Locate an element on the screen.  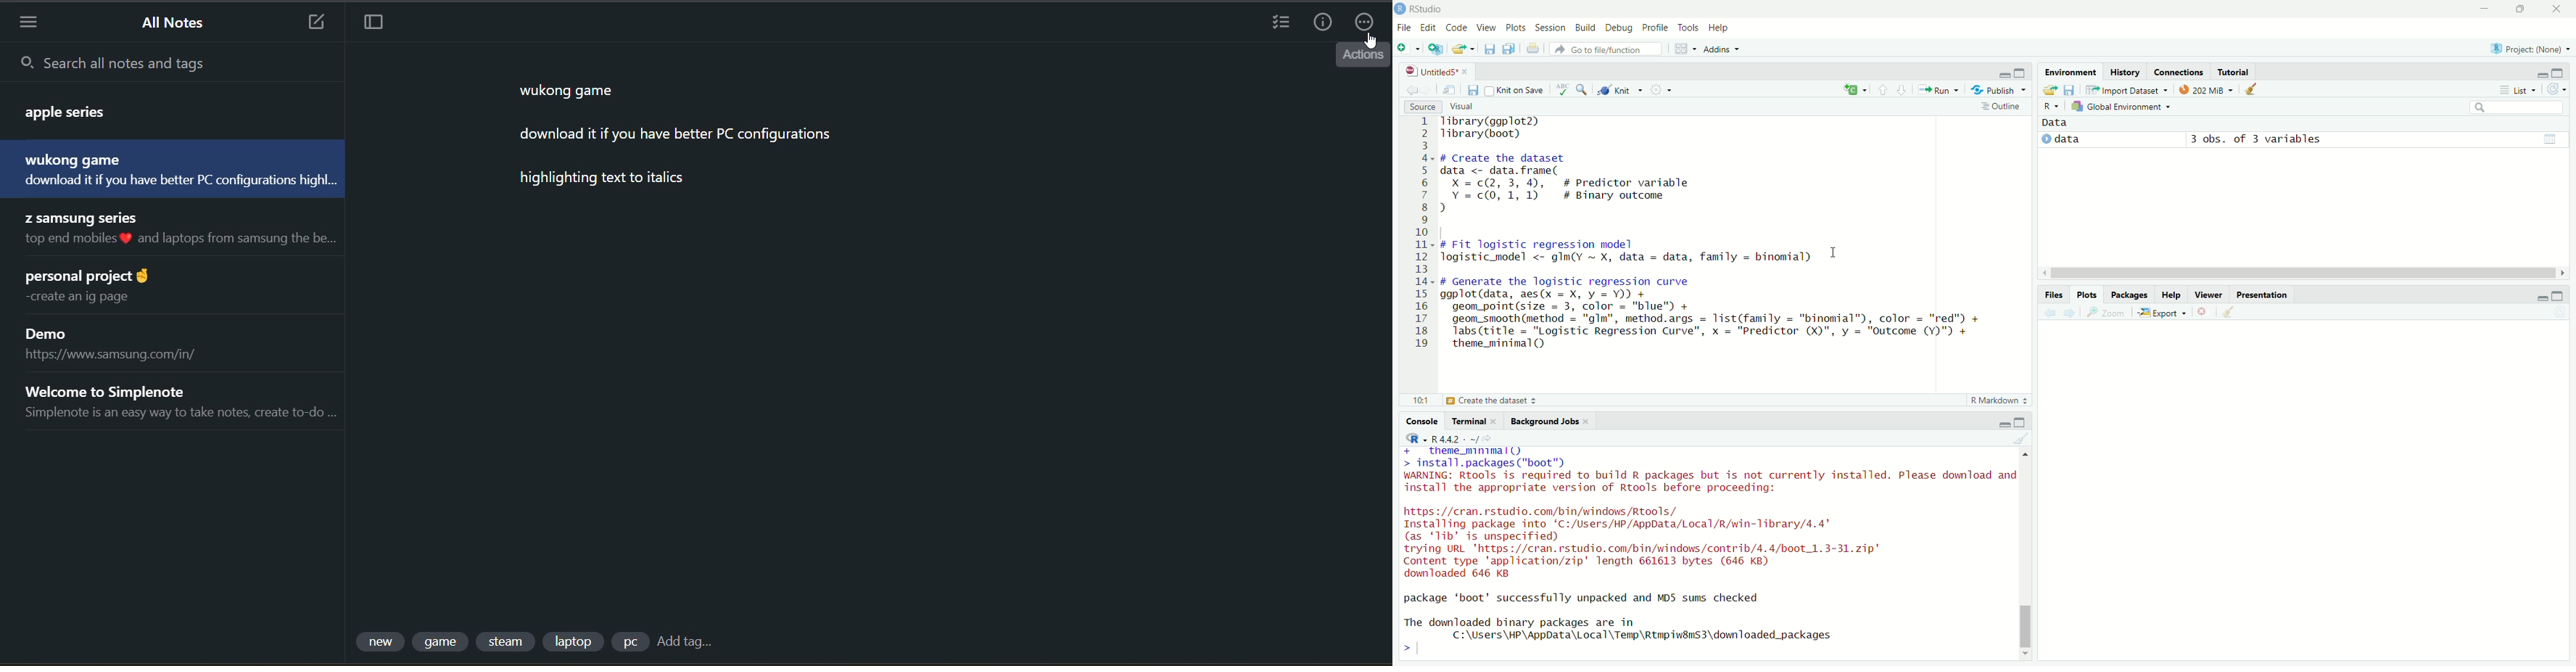
Import Dataset is located at coordinates (2127, 89).